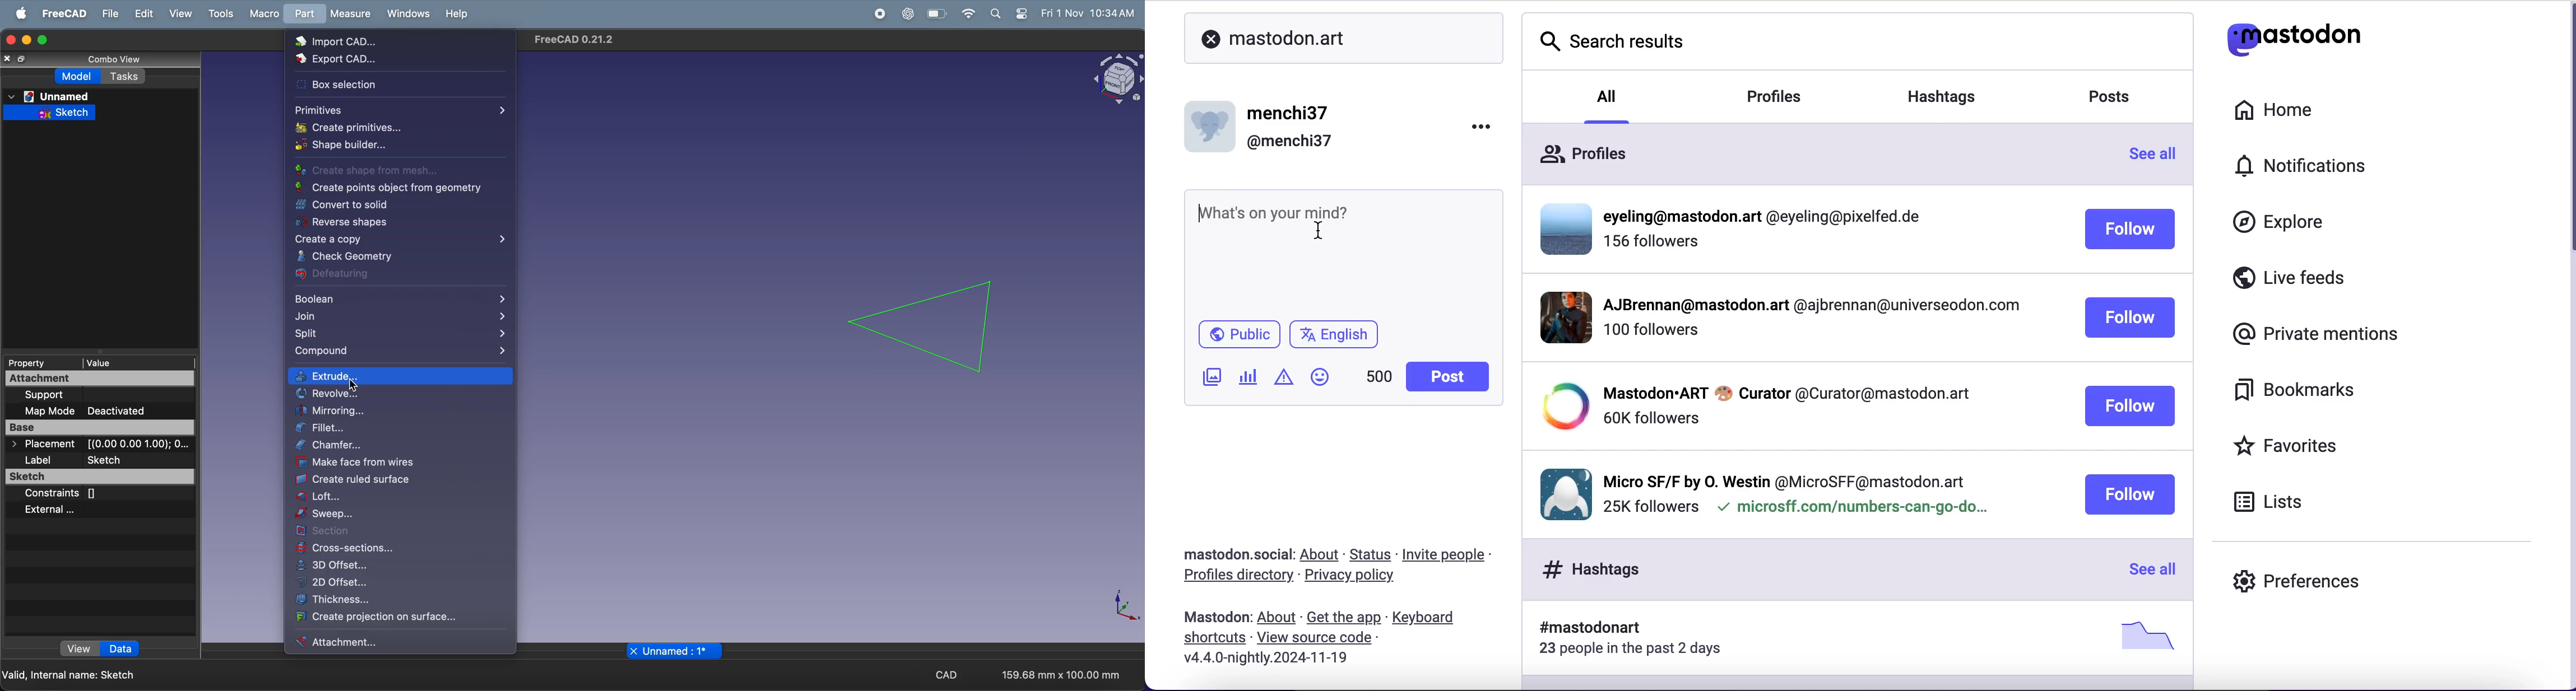  What do you see at coordinates (381, 171) in the screenshot?
I see `create shape mesh` at bounding box center [381, 171].